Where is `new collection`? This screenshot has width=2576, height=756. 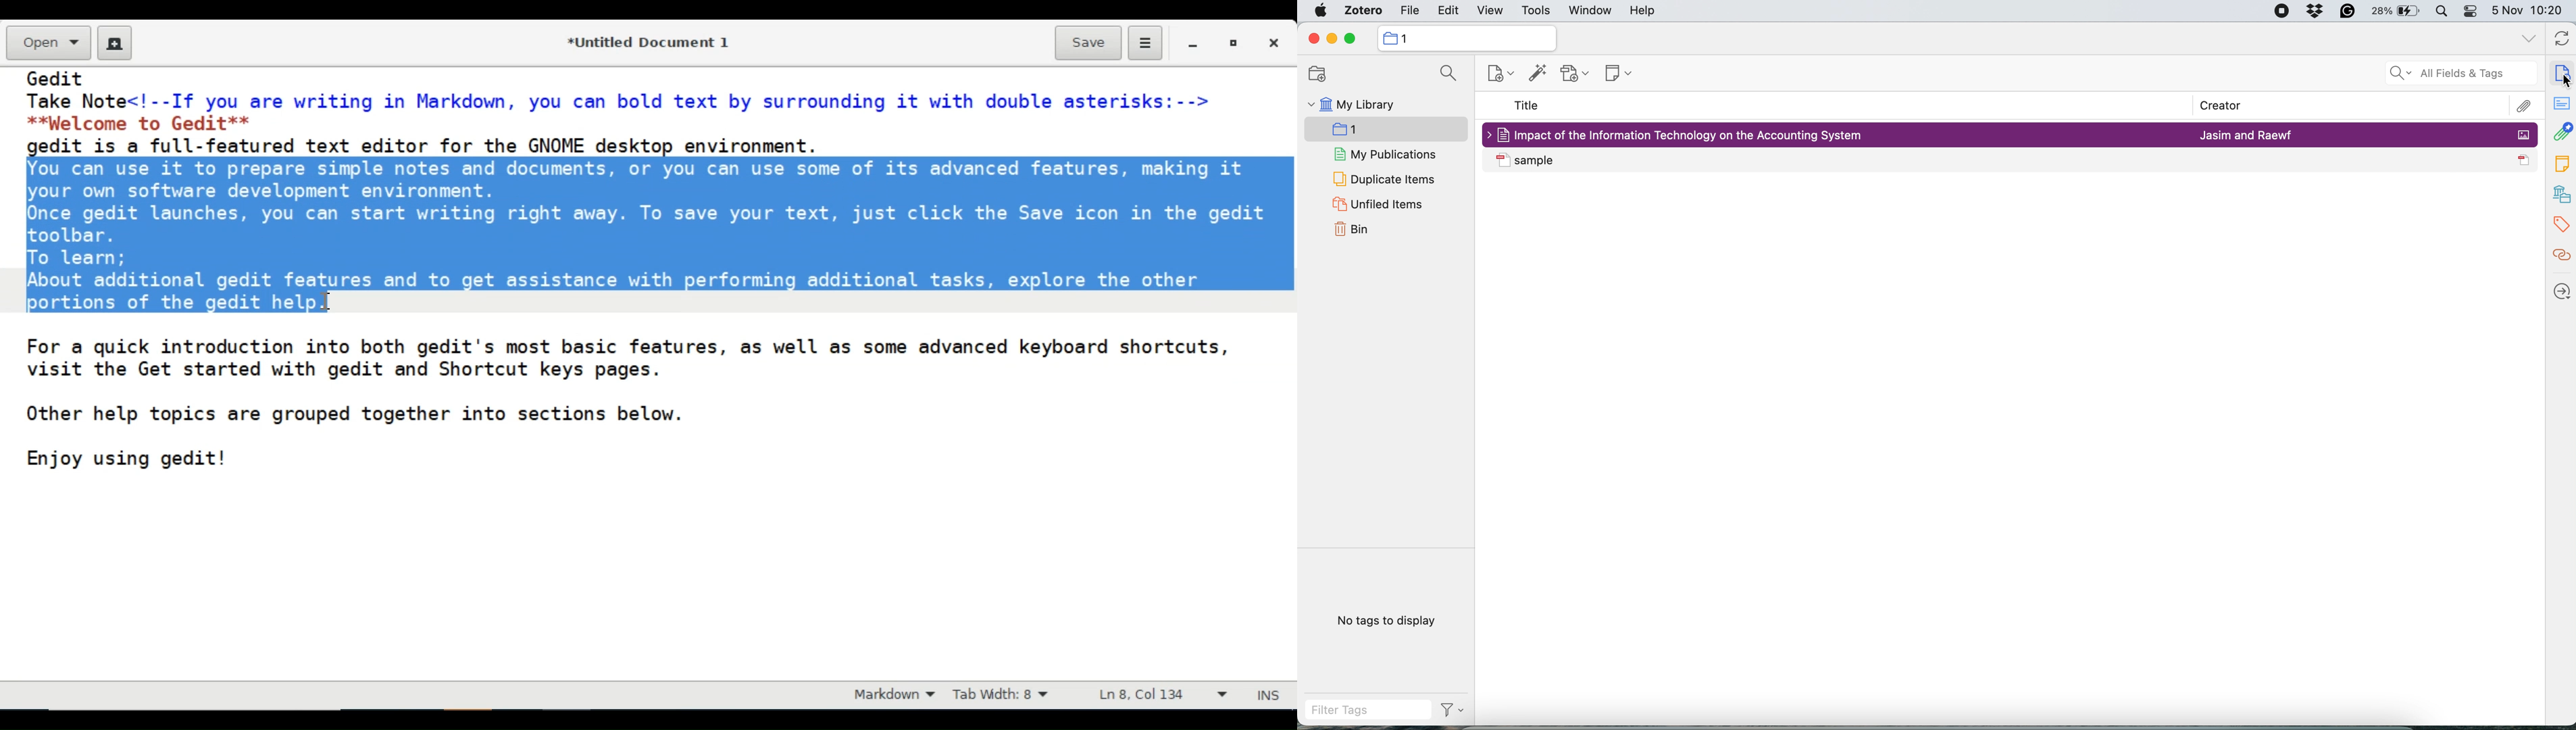 new collection is located at coordinates (1384, 129).